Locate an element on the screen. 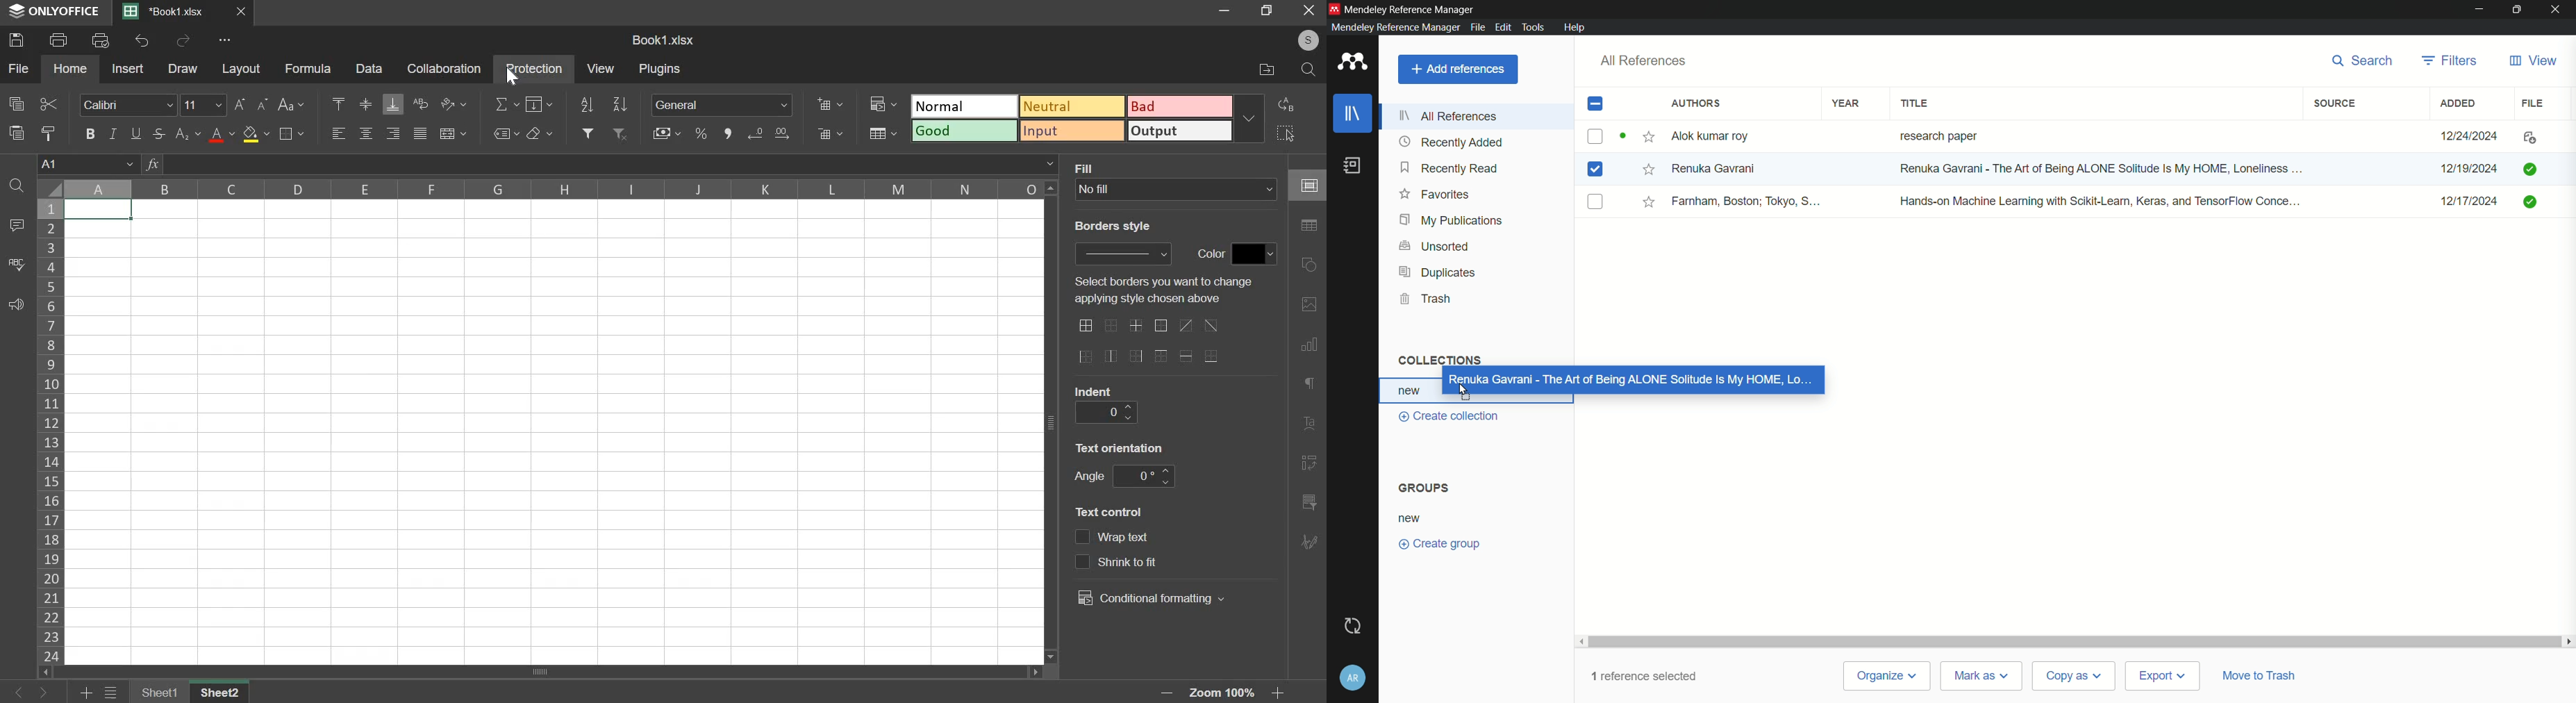 The image size is (2576, 728). book is located at coordinates (1351, 165).